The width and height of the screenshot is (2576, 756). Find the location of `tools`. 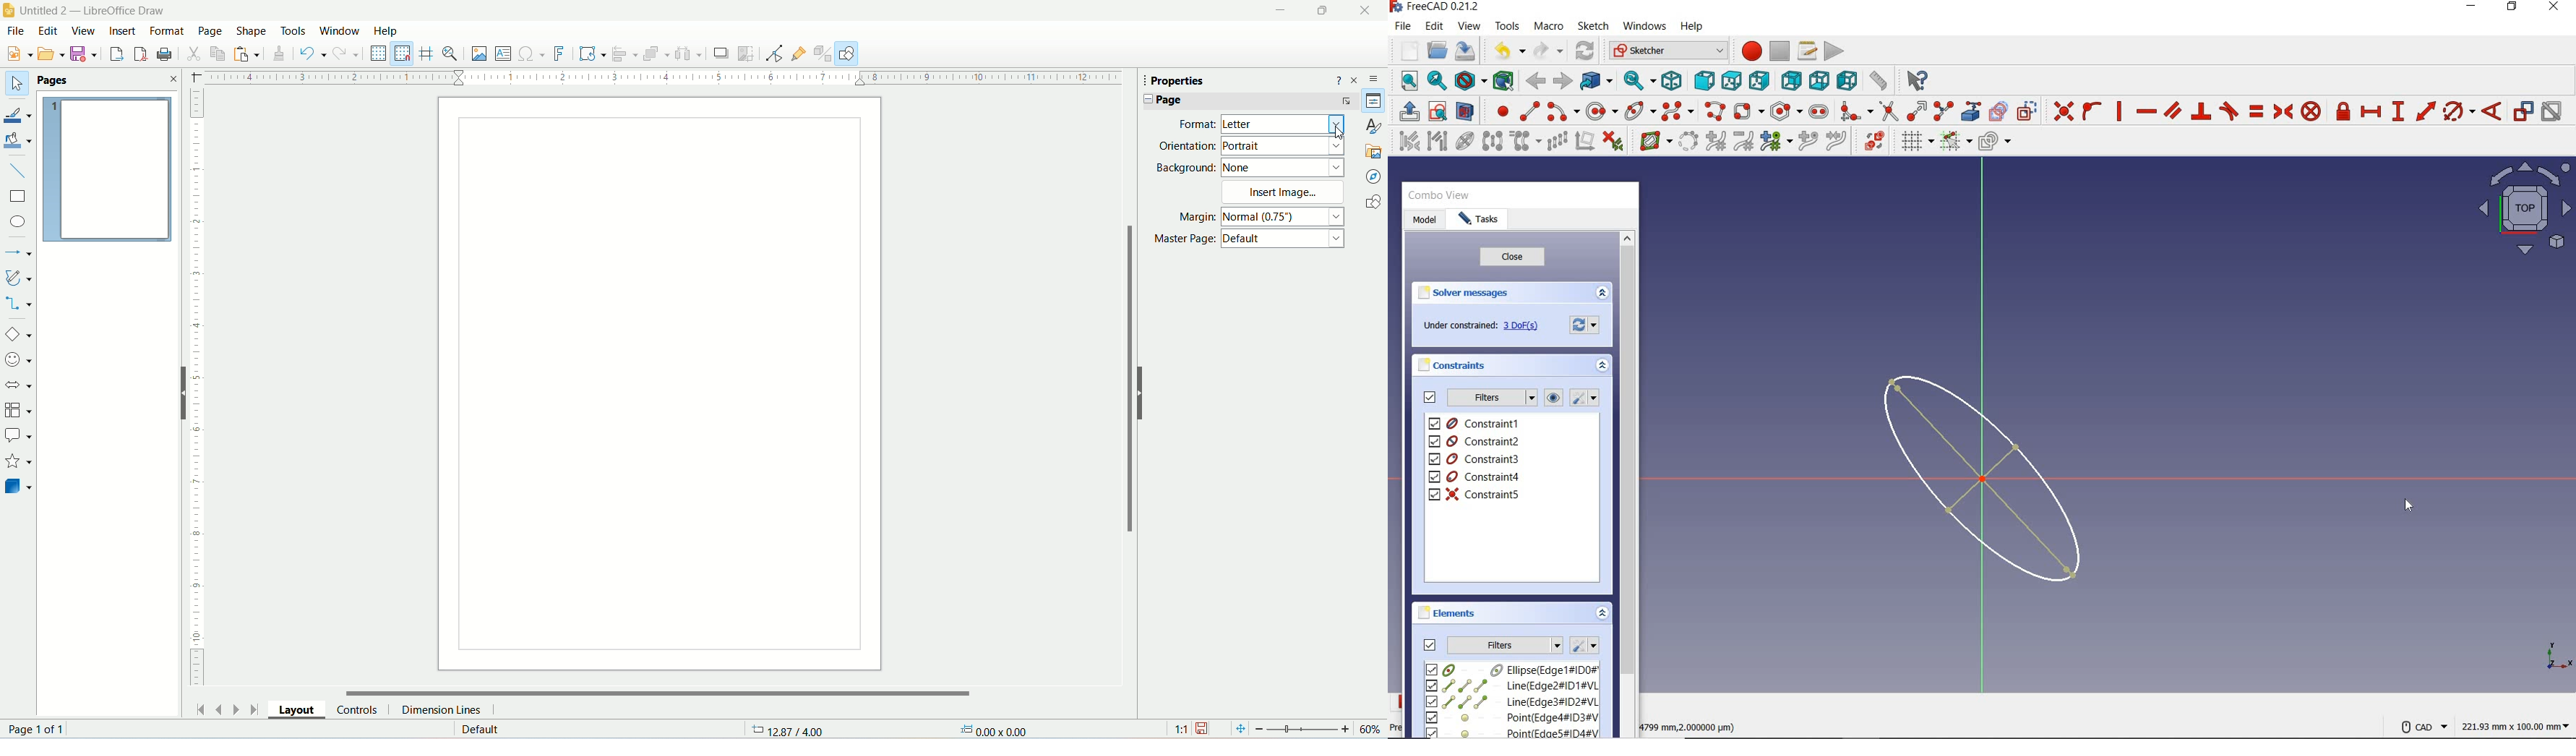

tools is located at coordinates (296, 32).